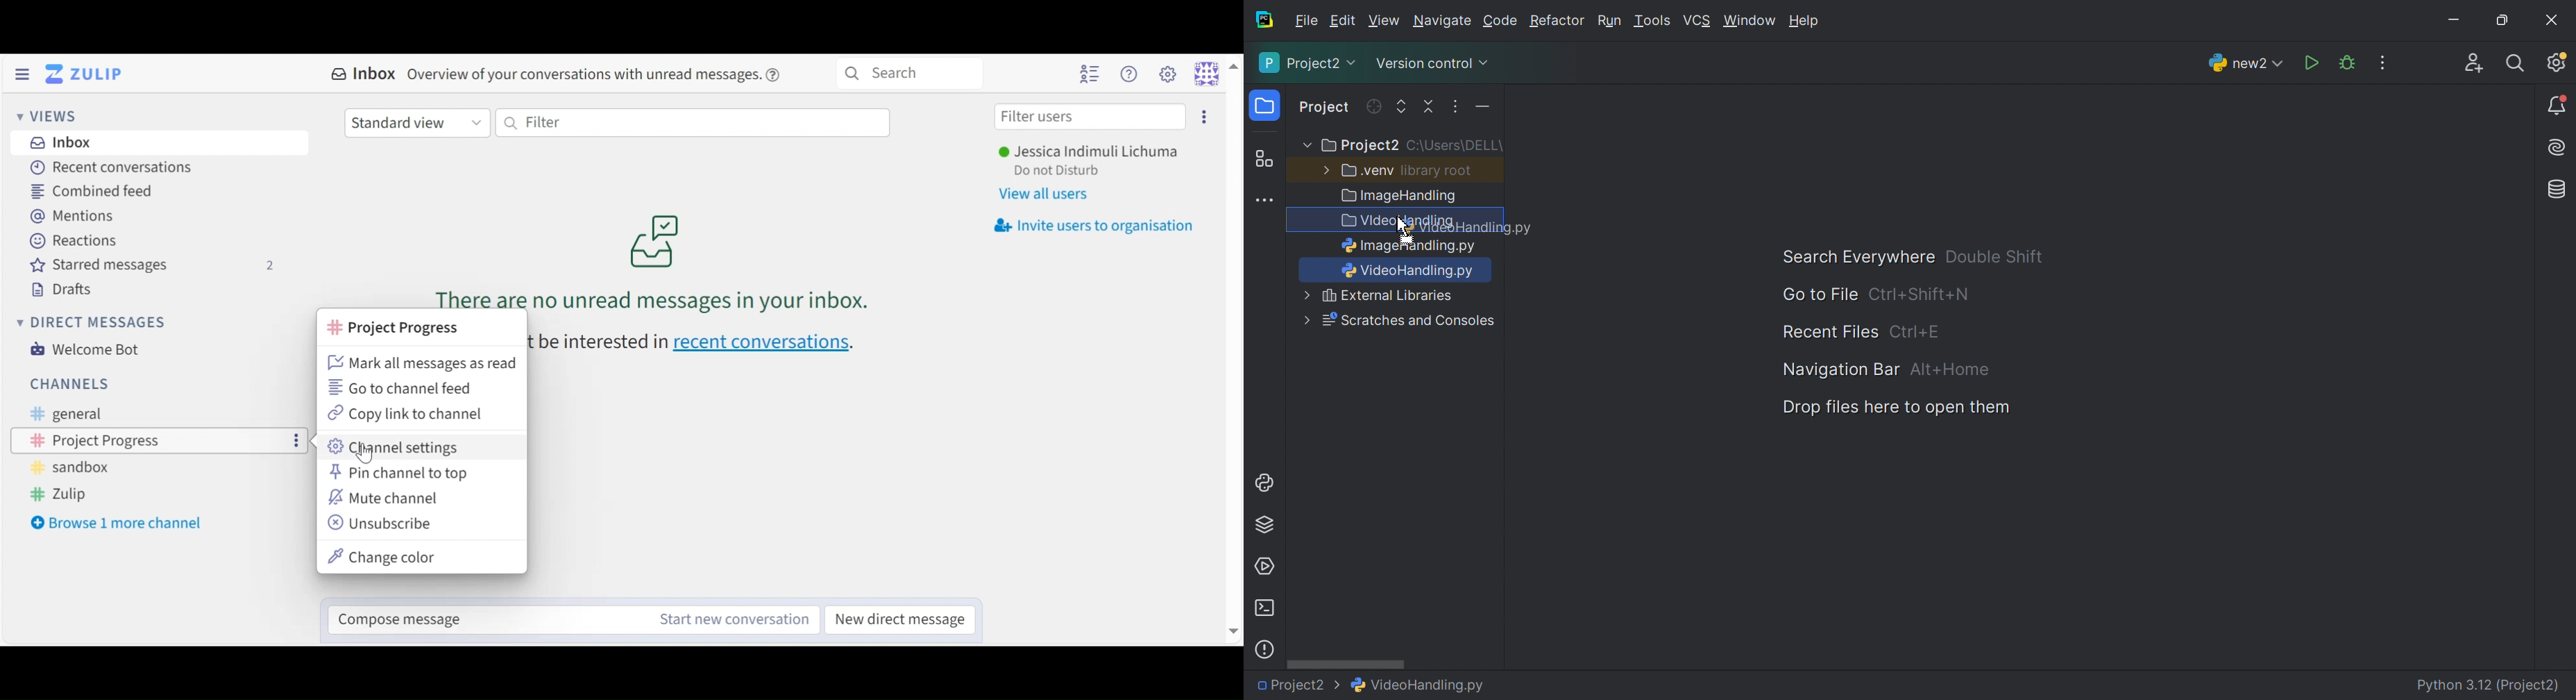 The height and width of the screenshot is (700, 2576). I want to click on Unsubscribe, so click(382, 523).